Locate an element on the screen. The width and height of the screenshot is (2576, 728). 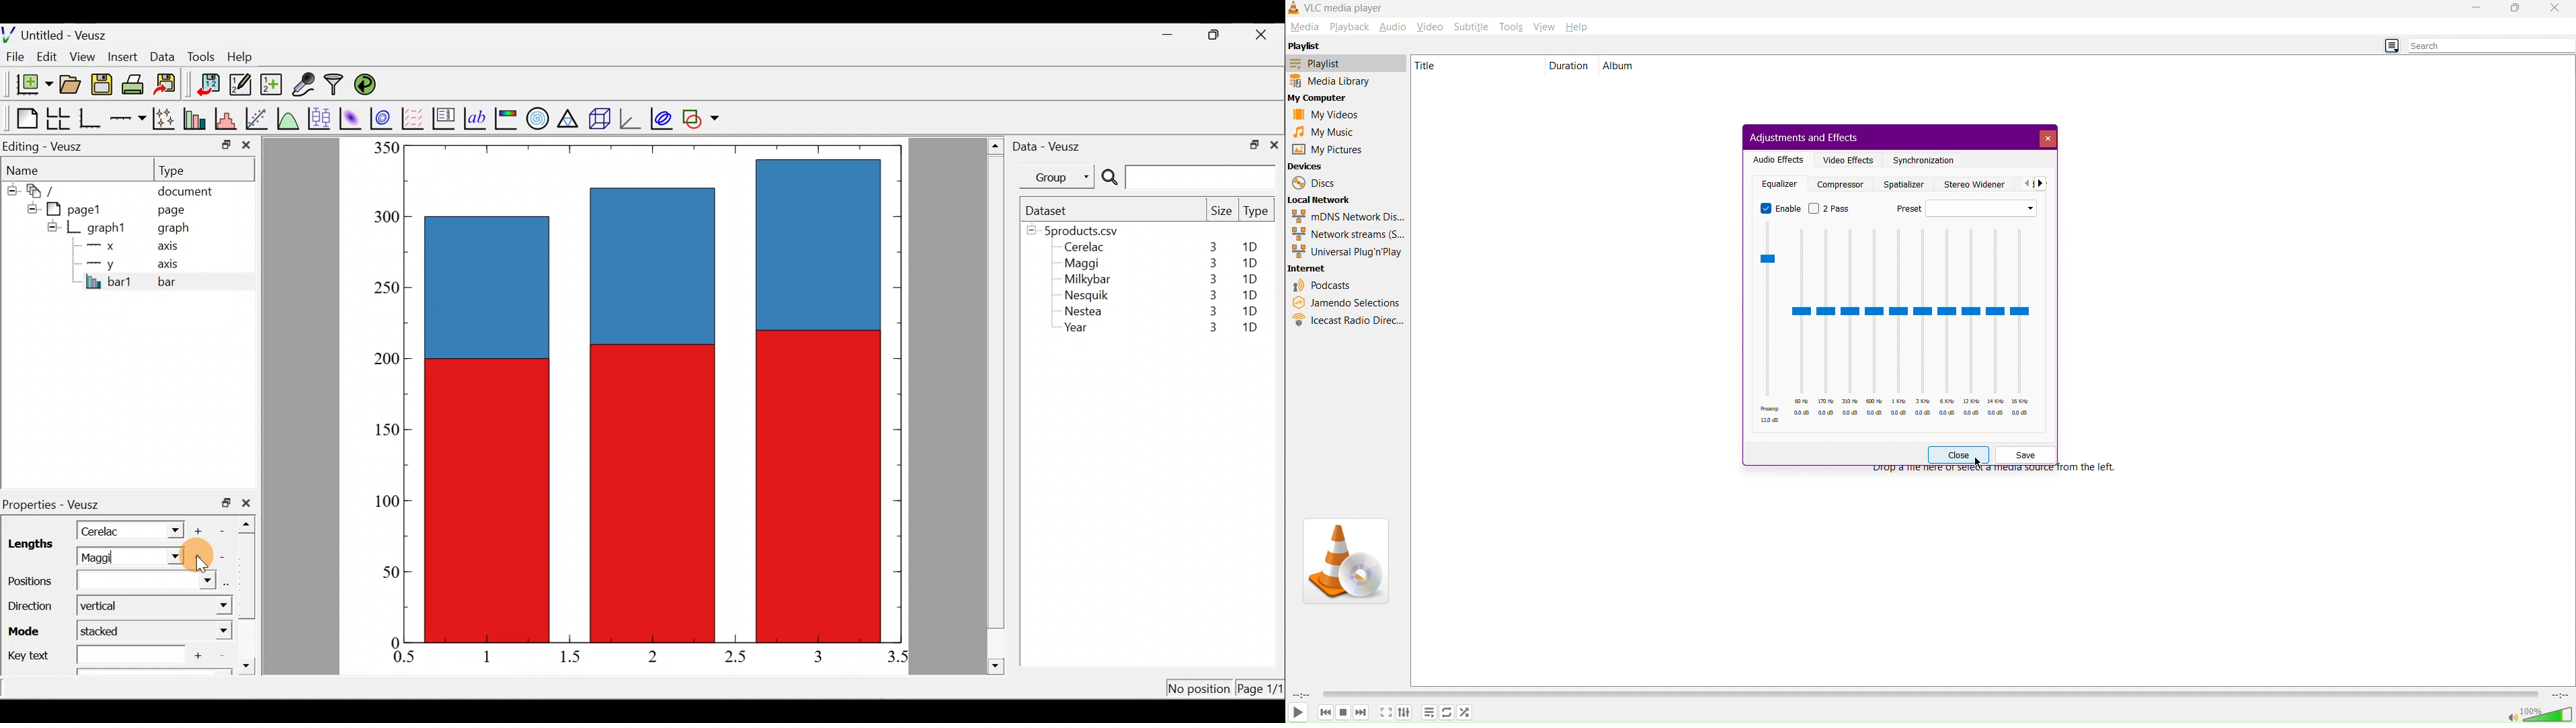
Synchronization is located at coordinates (1920, 157).